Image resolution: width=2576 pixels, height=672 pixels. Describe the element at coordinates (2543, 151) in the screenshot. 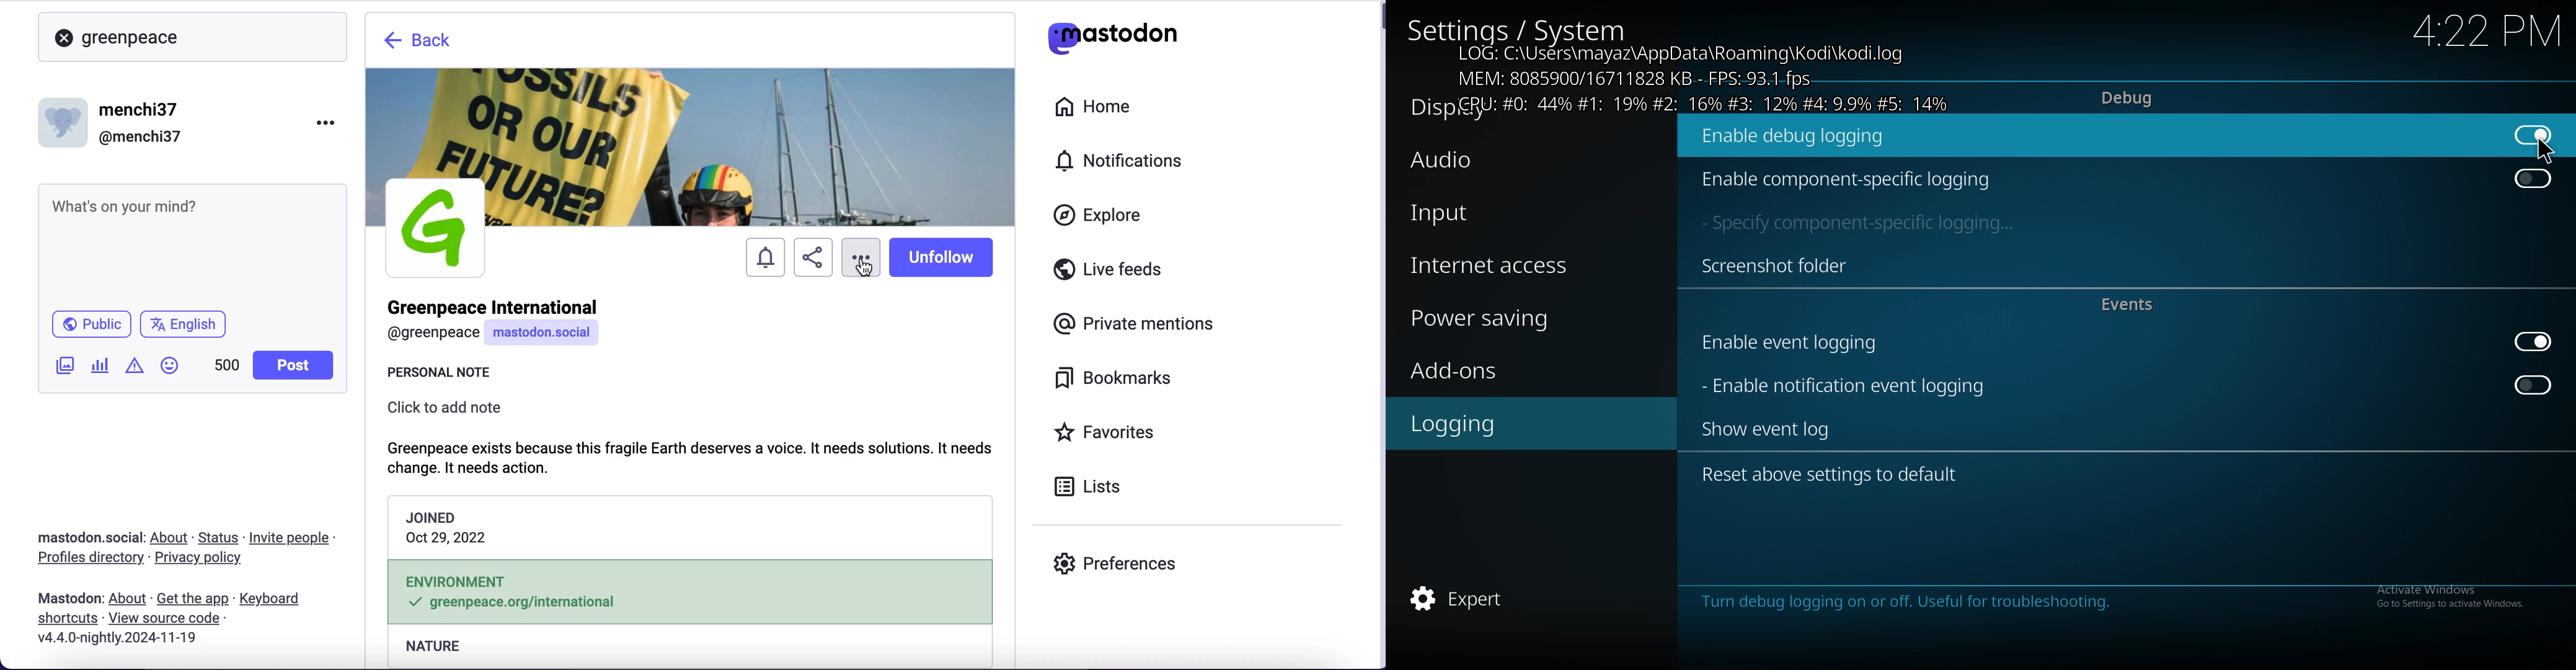

I see `cursor` at that location.